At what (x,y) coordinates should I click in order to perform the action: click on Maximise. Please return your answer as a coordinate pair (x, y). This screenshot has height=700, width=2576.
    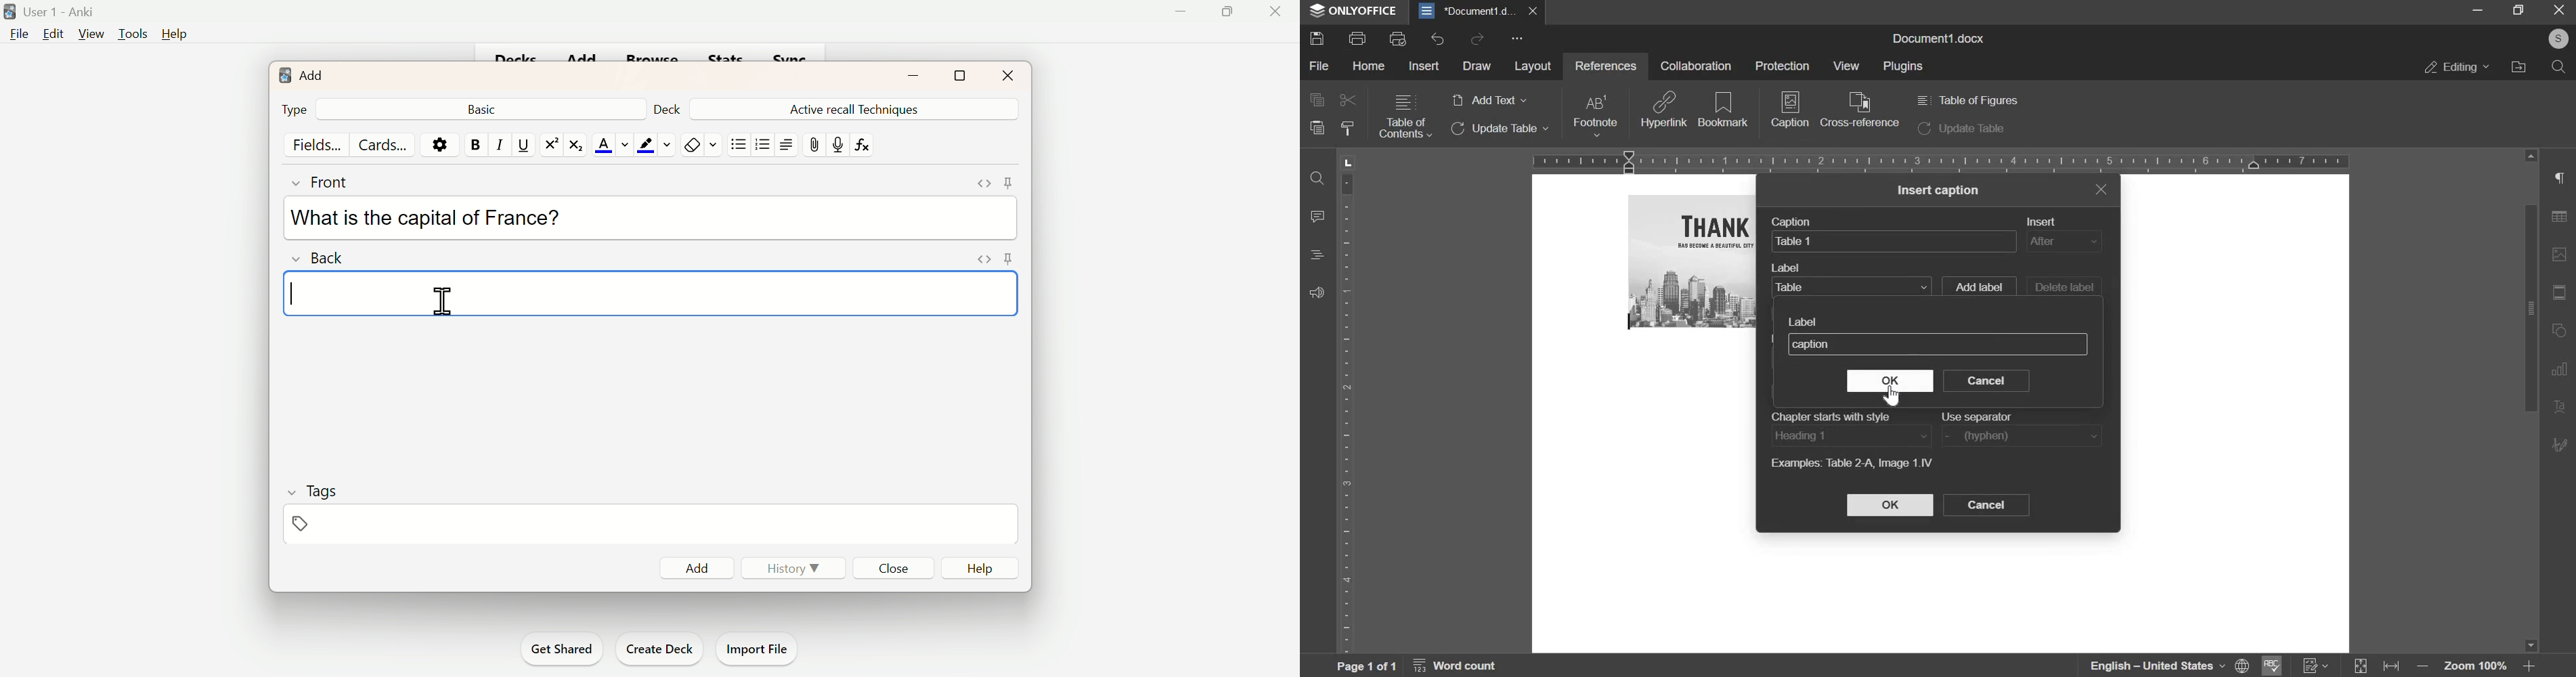
    Looking at the image, I should click on (968, 75).